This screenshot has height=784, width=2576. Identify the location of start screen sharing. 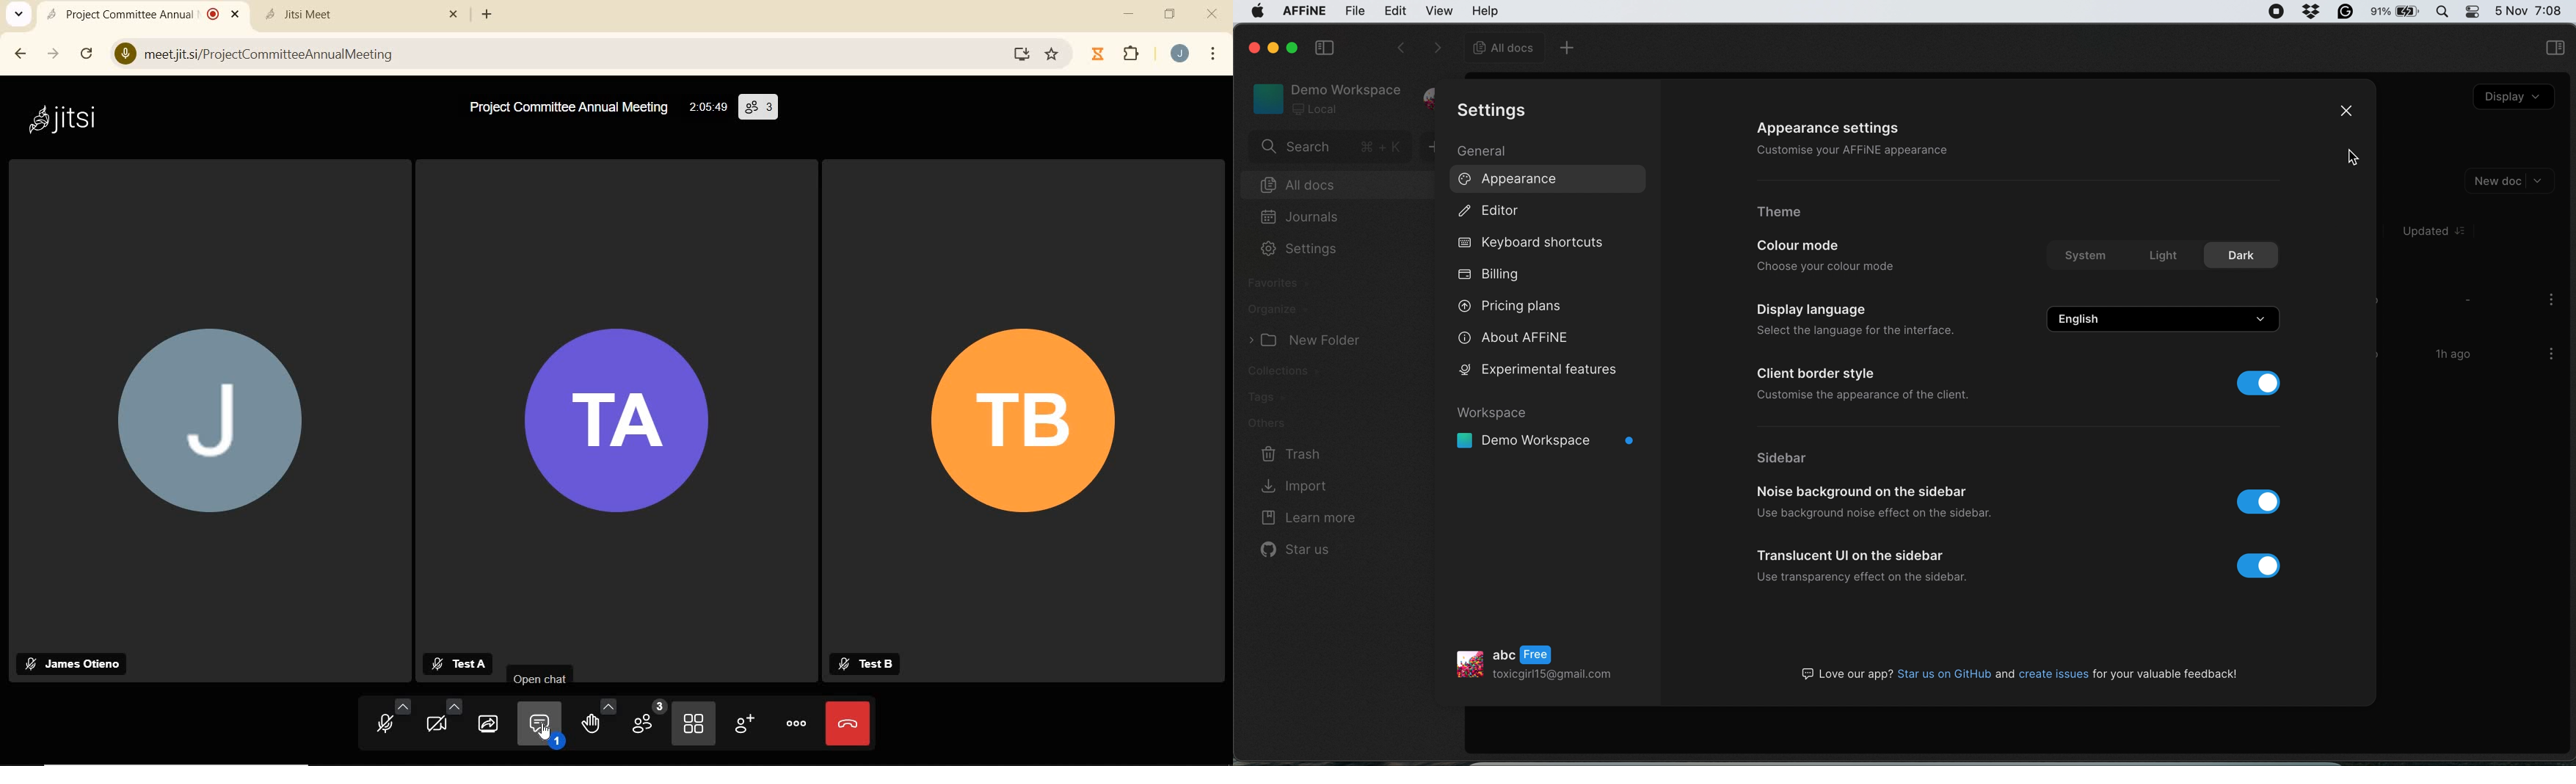
(487, 722).